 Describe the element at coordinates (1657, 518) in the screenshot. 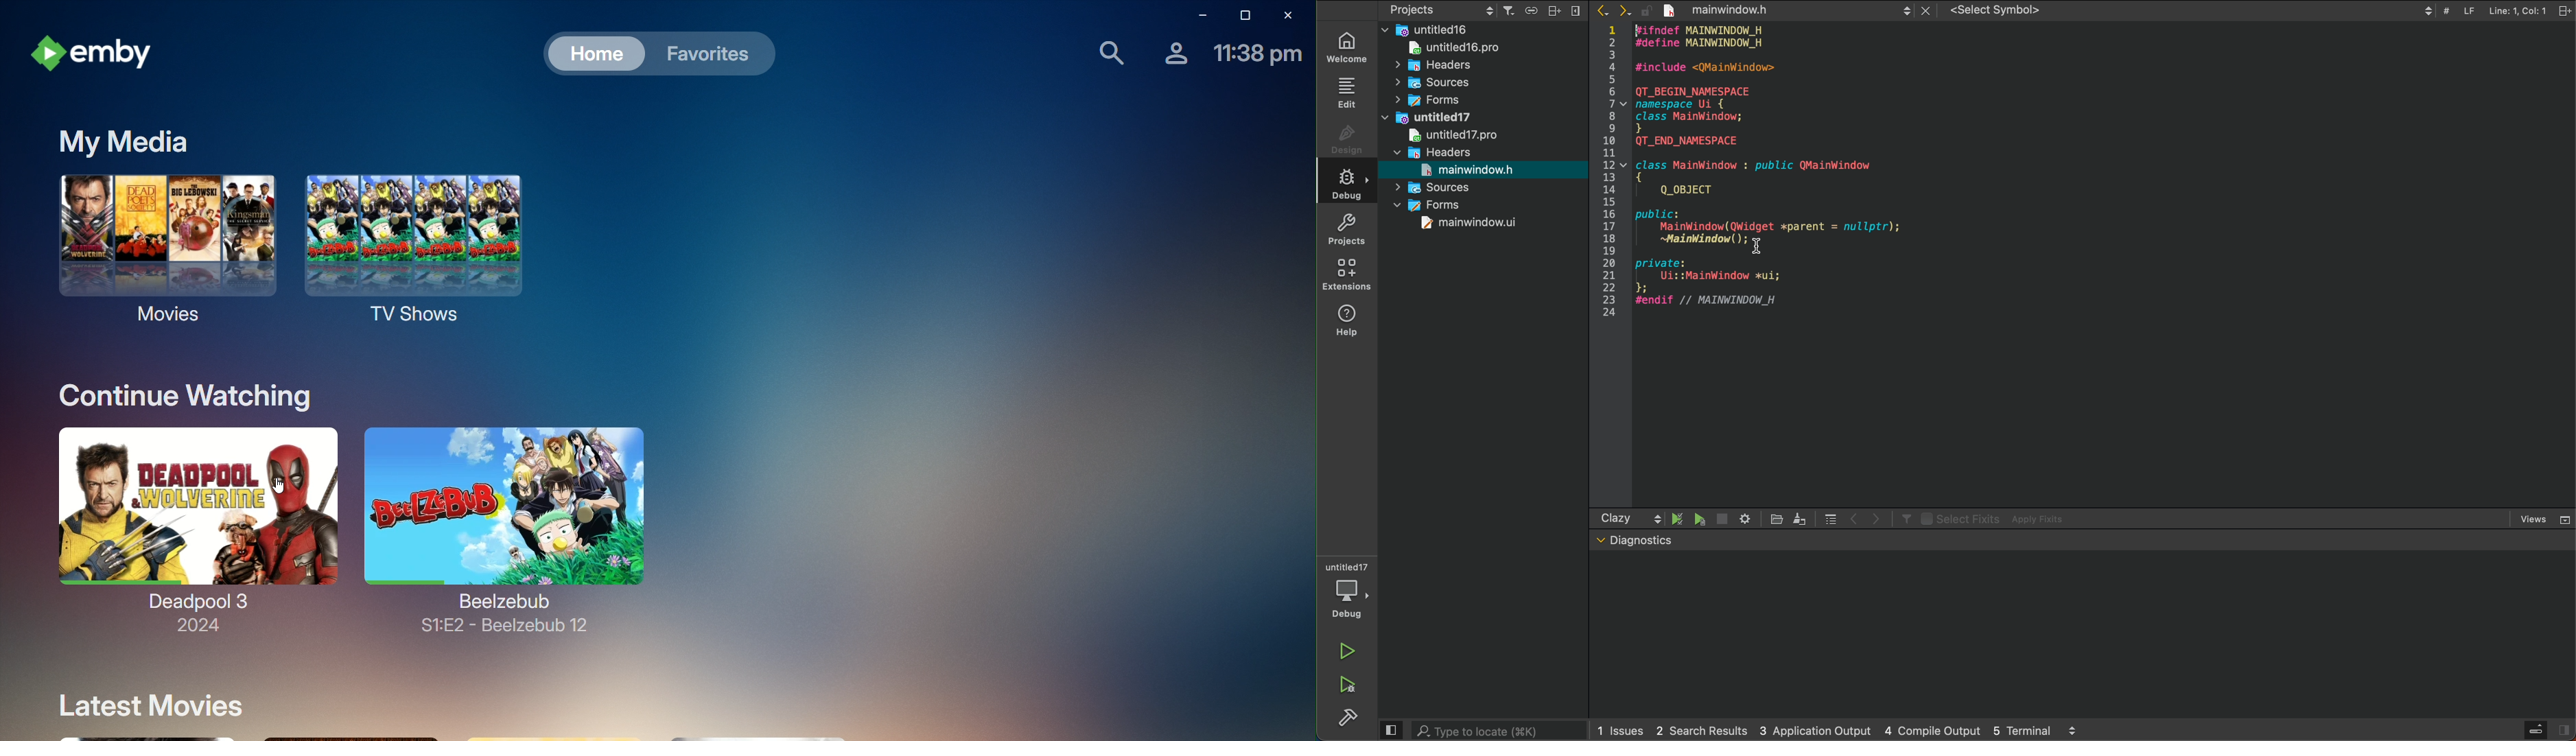

I see `scroll` at that location.